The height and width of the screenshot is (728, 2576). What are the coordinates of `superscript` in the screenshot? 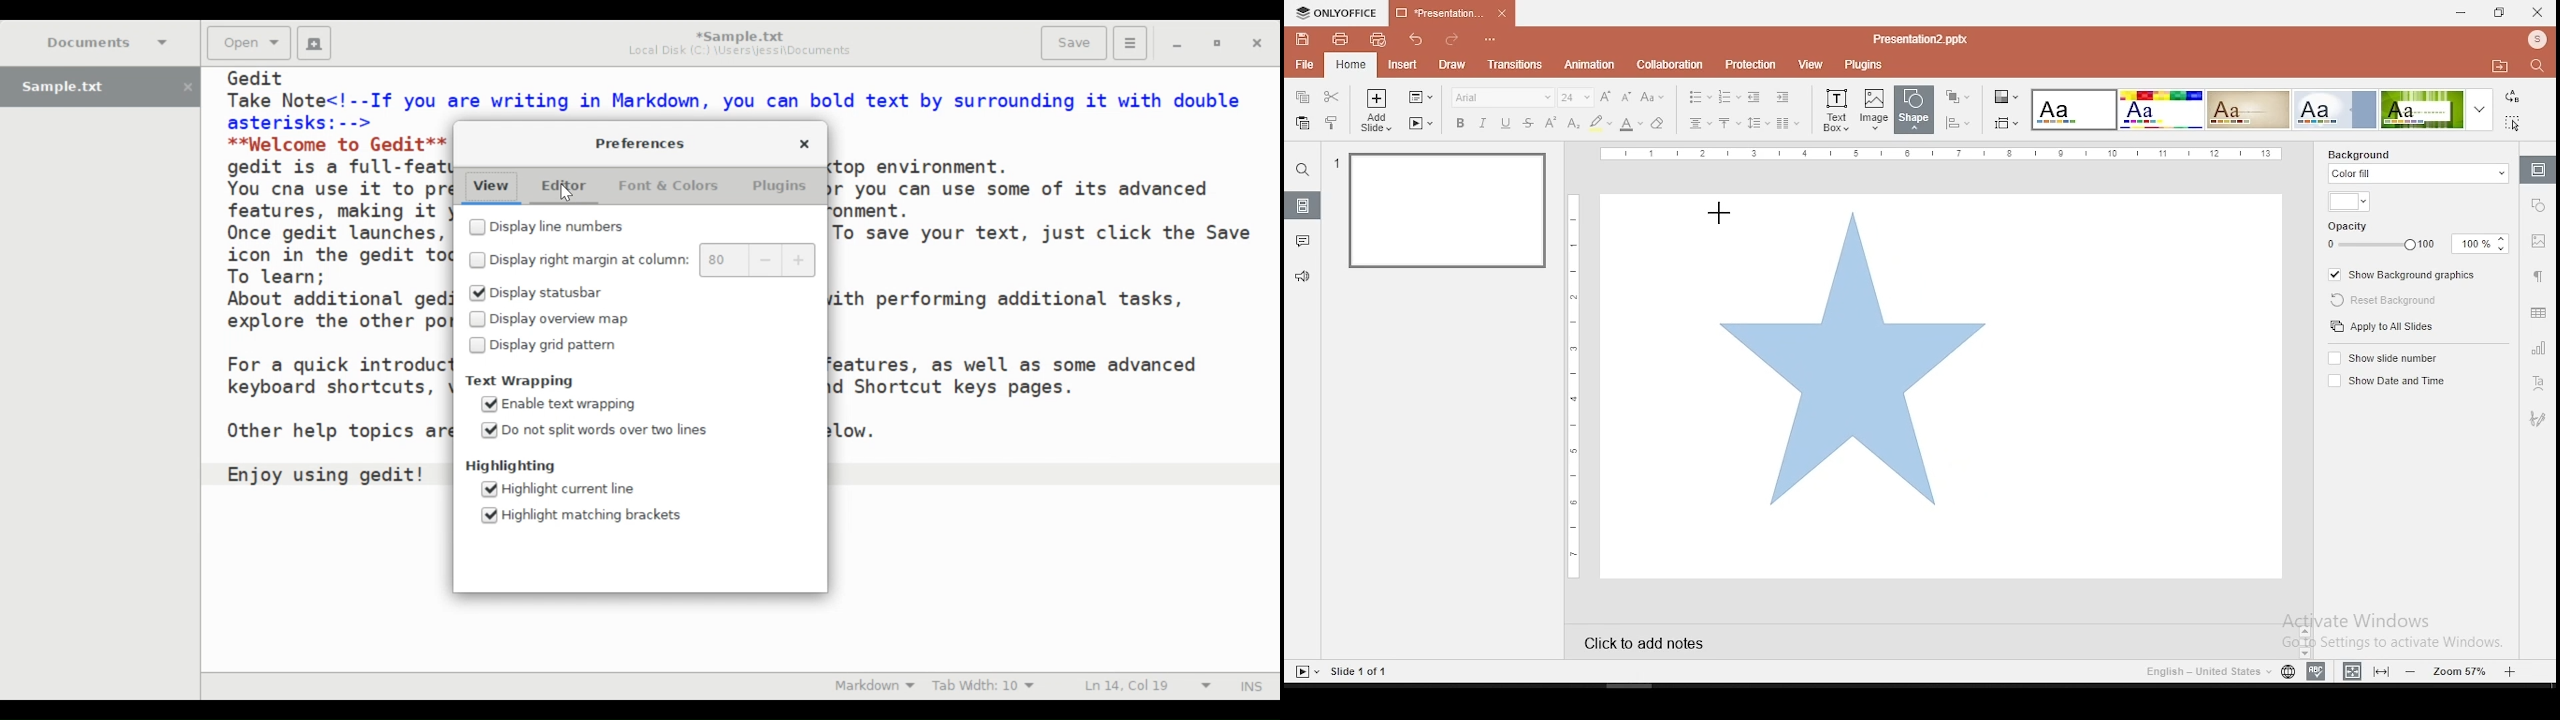 It's located at (1549, 121).